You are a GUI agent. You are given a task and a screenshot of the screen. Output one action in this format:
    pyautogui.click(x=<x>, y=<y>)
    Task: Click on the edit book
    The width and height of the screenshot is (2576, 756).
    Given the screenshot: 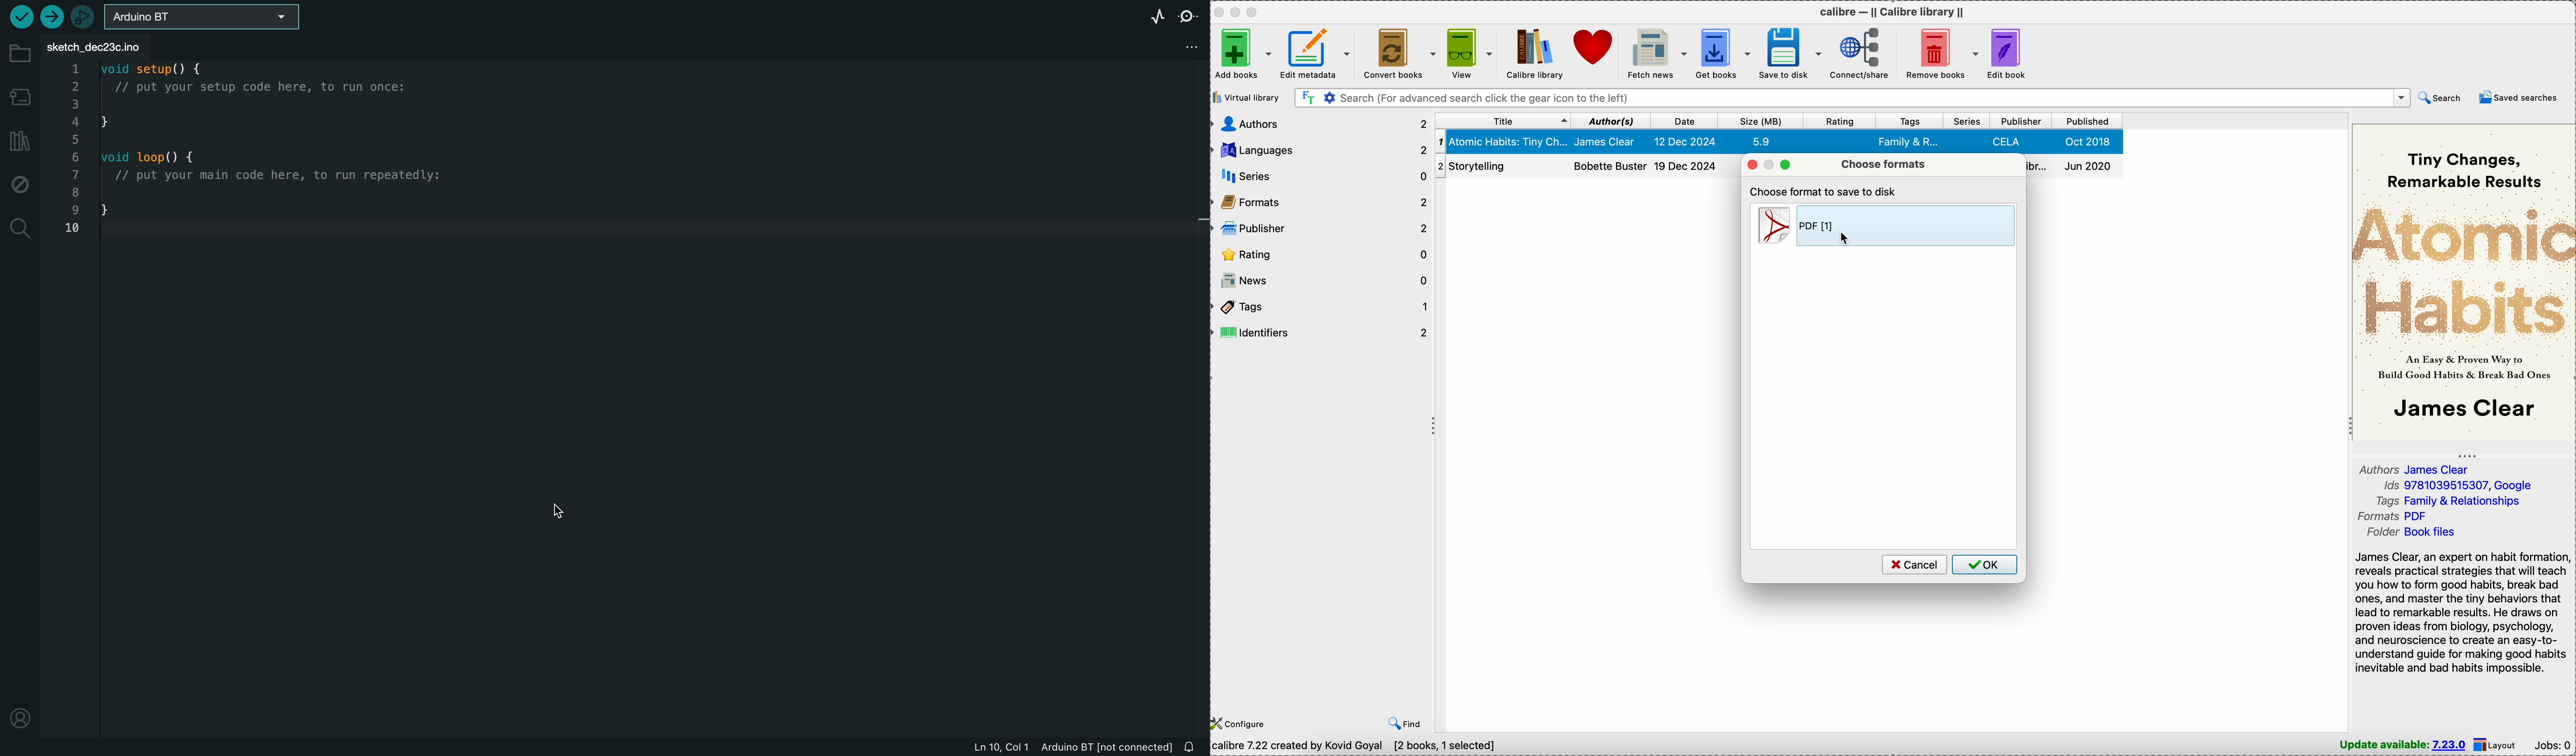 What is the action you would take?
    pyautogui.click(x=2011, y=51)
    